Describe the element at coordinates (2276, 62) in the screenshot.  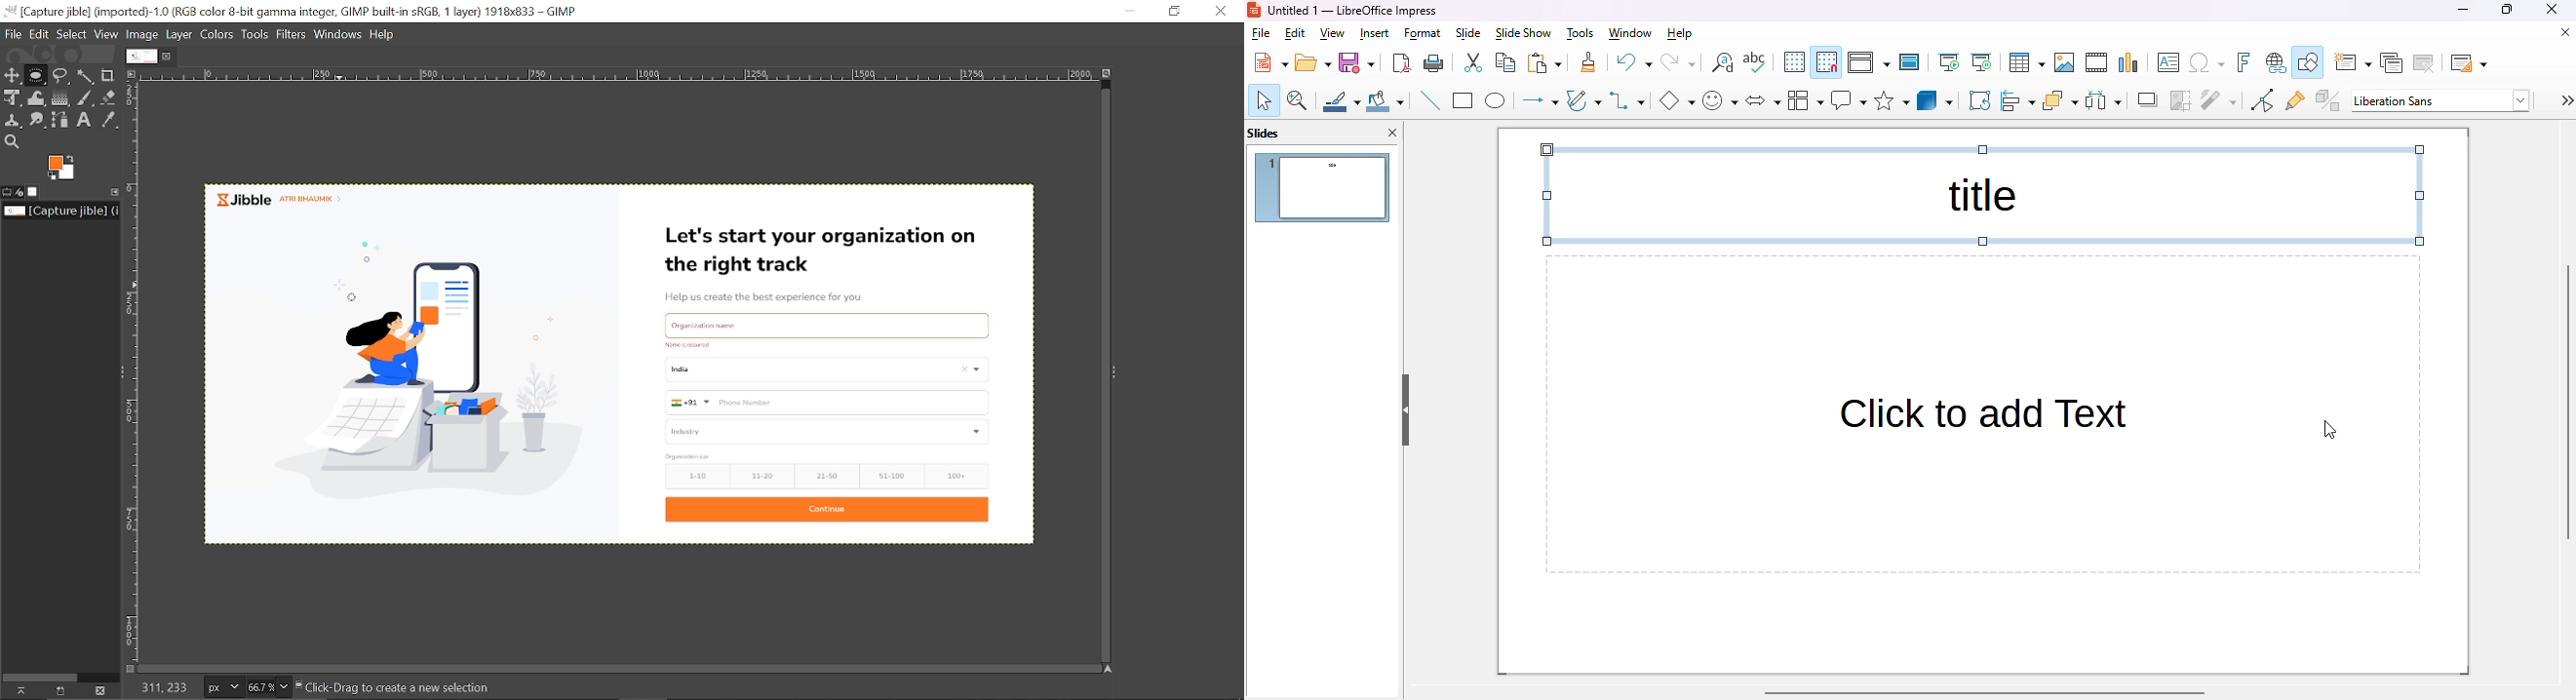
I see `insert hyperlink` at that location.